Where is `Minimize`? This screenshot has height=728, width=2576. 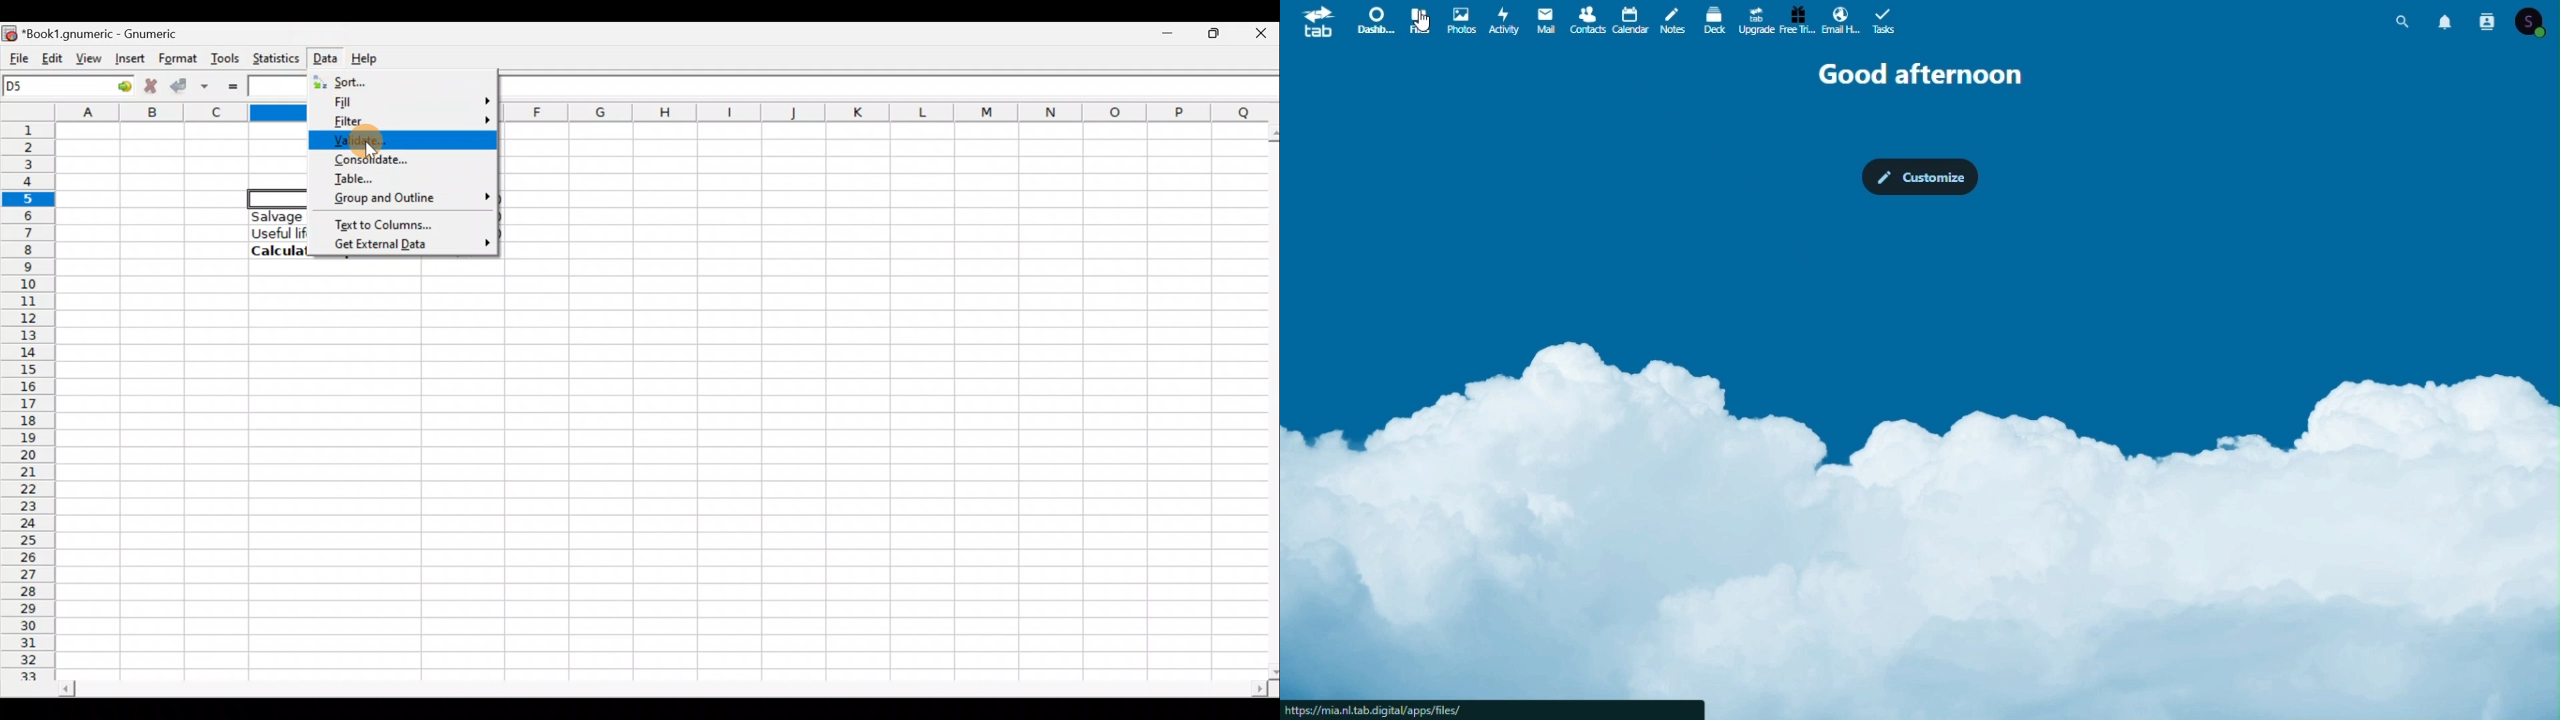
Minimize is located at coordinates (1171, 30).